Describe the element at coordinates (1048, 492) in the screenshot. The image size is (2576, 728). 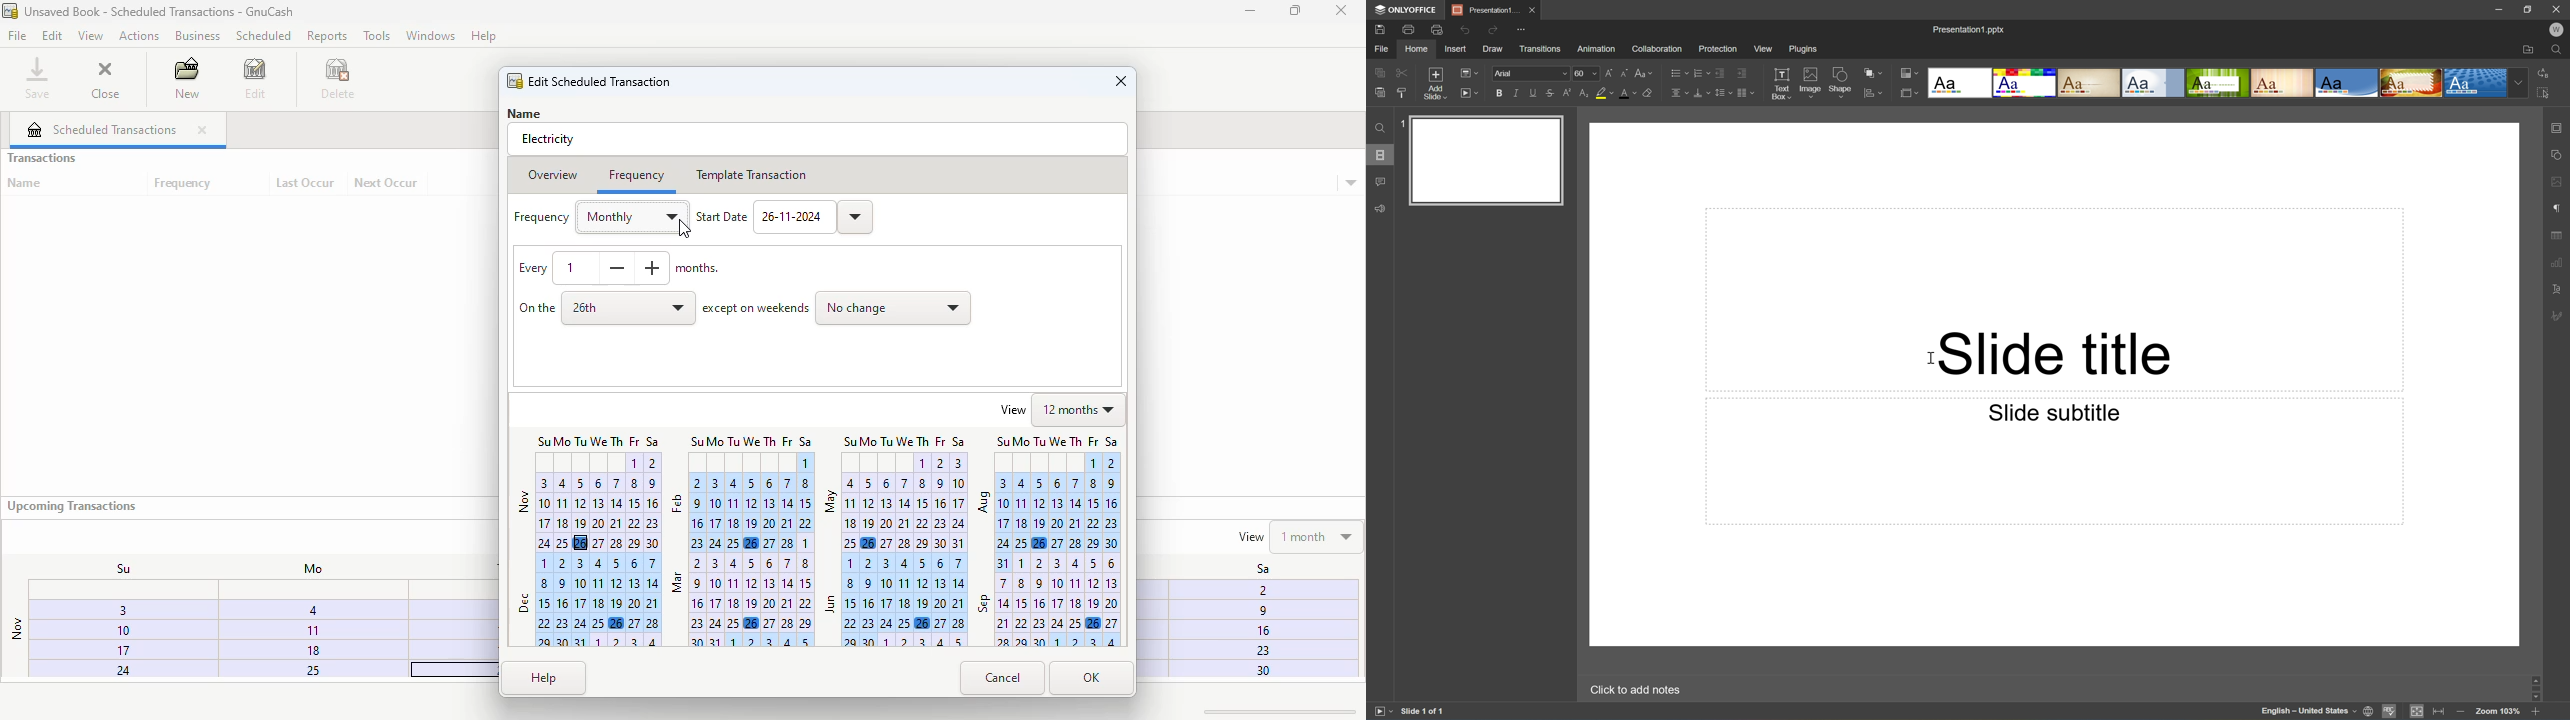
I see `August calendar` at that location.